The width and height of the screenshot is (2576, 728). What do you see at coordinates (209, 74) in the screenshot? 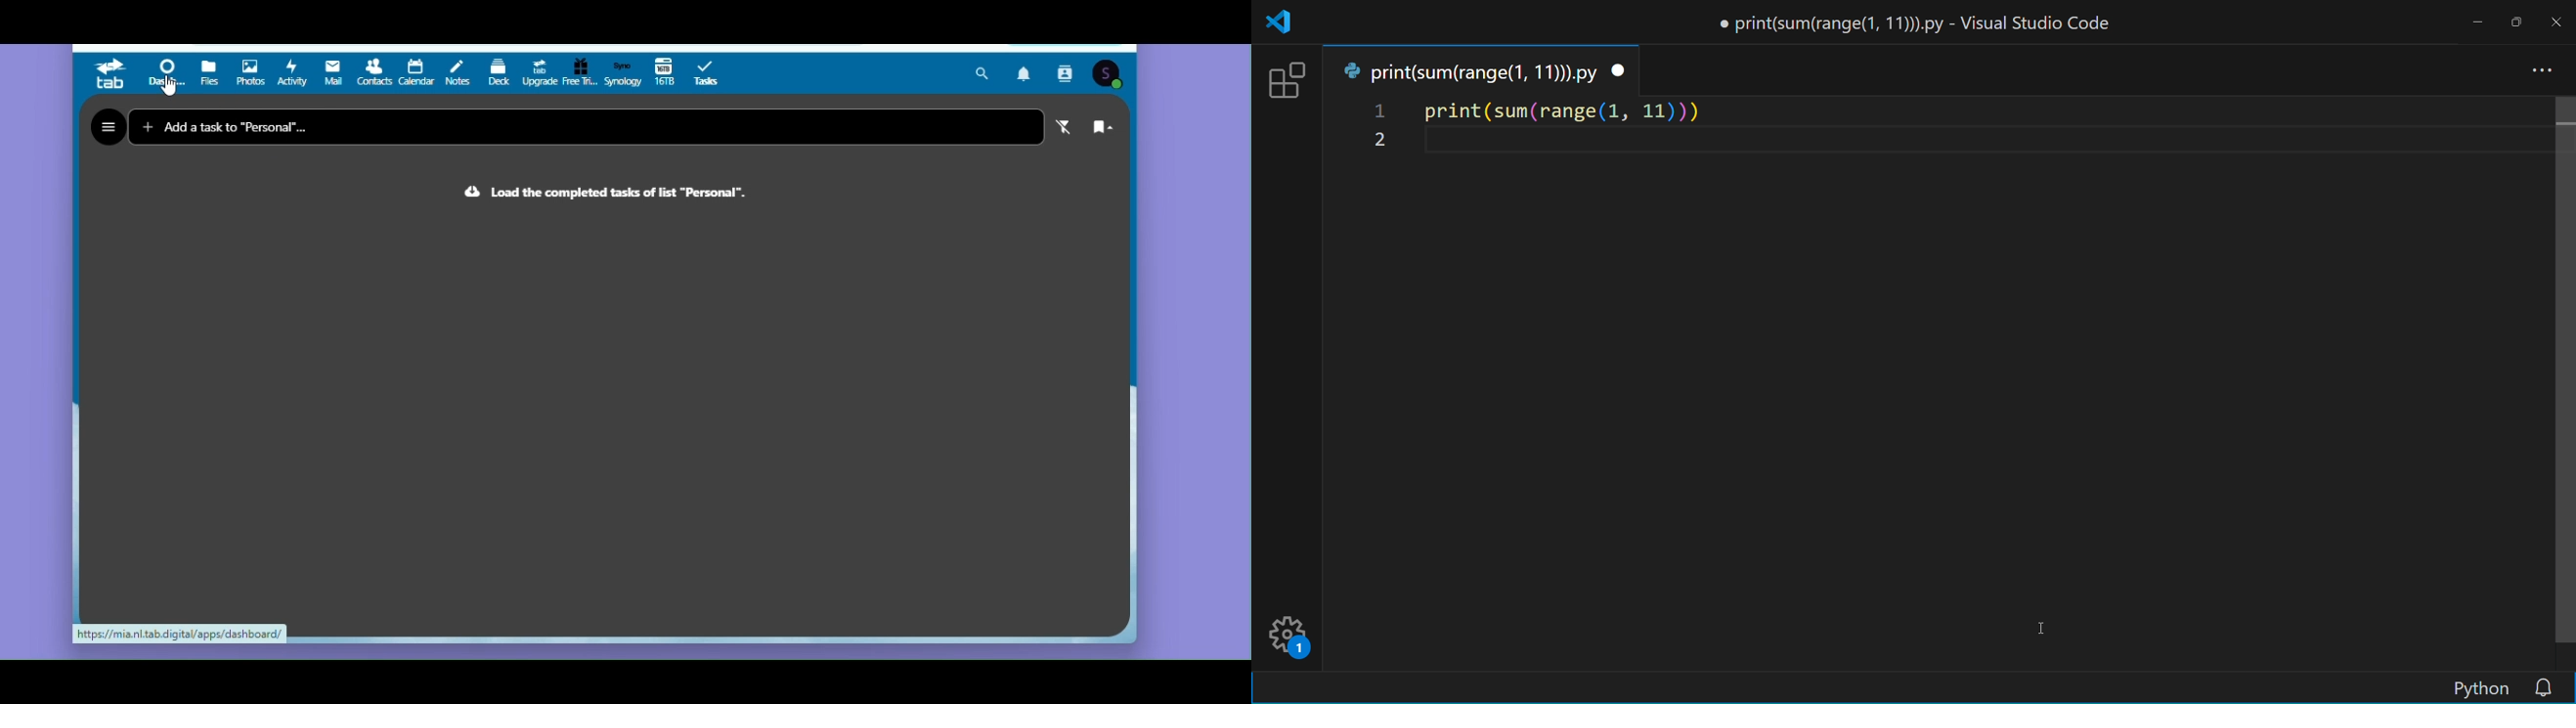
I see `Files` at bounding box center [209, 74].